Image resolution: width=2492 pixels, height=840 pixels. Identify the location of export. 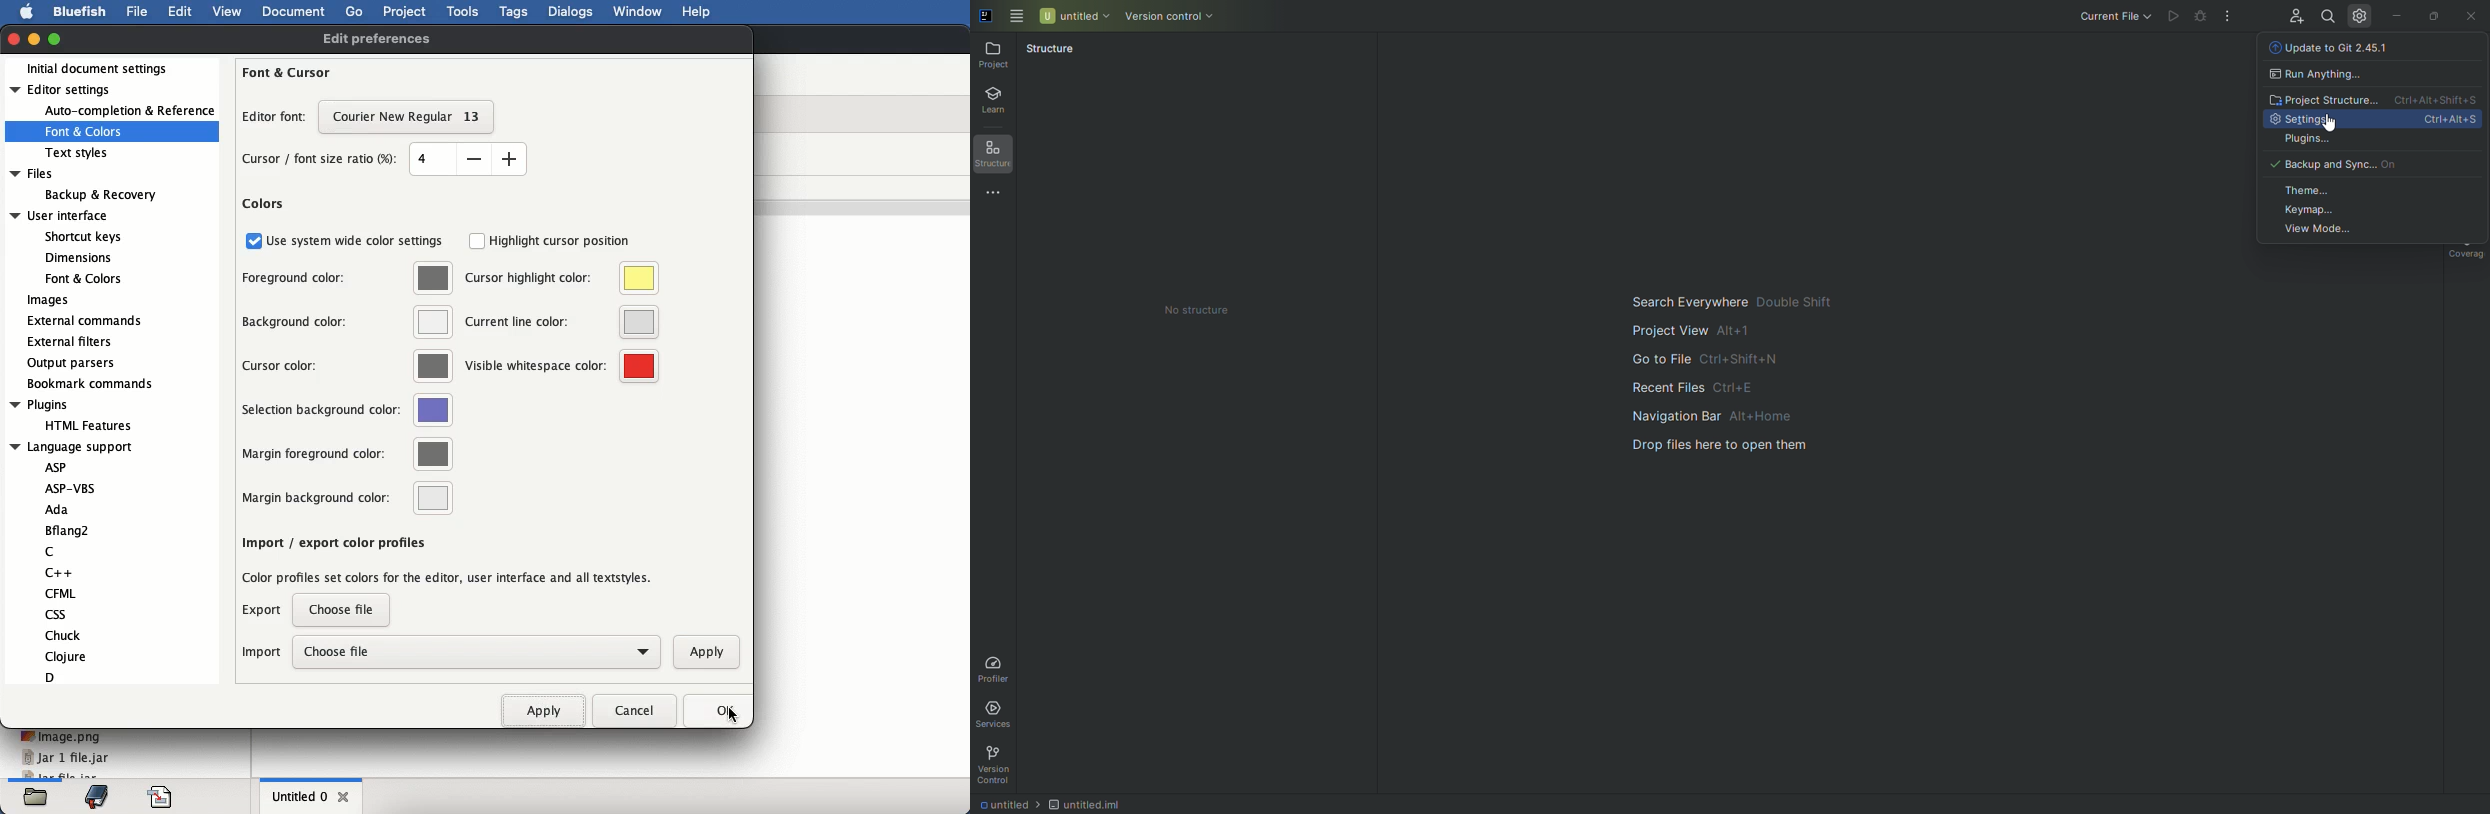
(264, 614).